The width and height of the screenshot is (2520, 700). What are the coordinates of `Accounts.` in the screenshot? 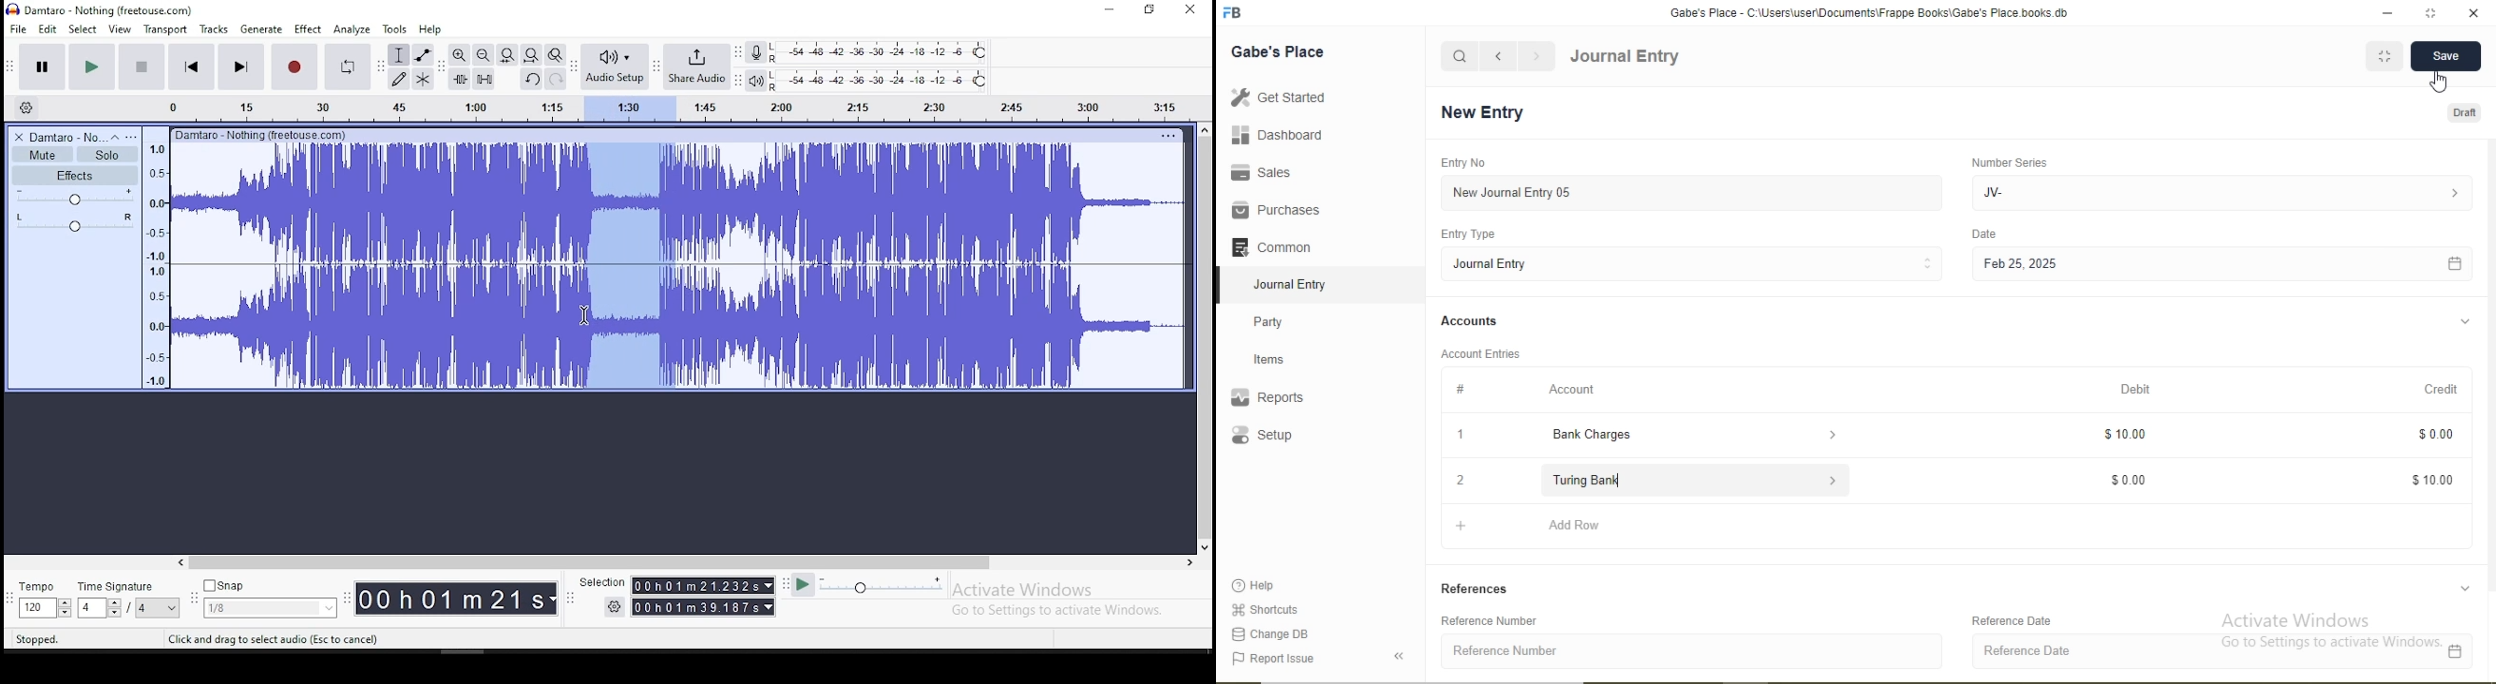 It's located at (1470, 321).